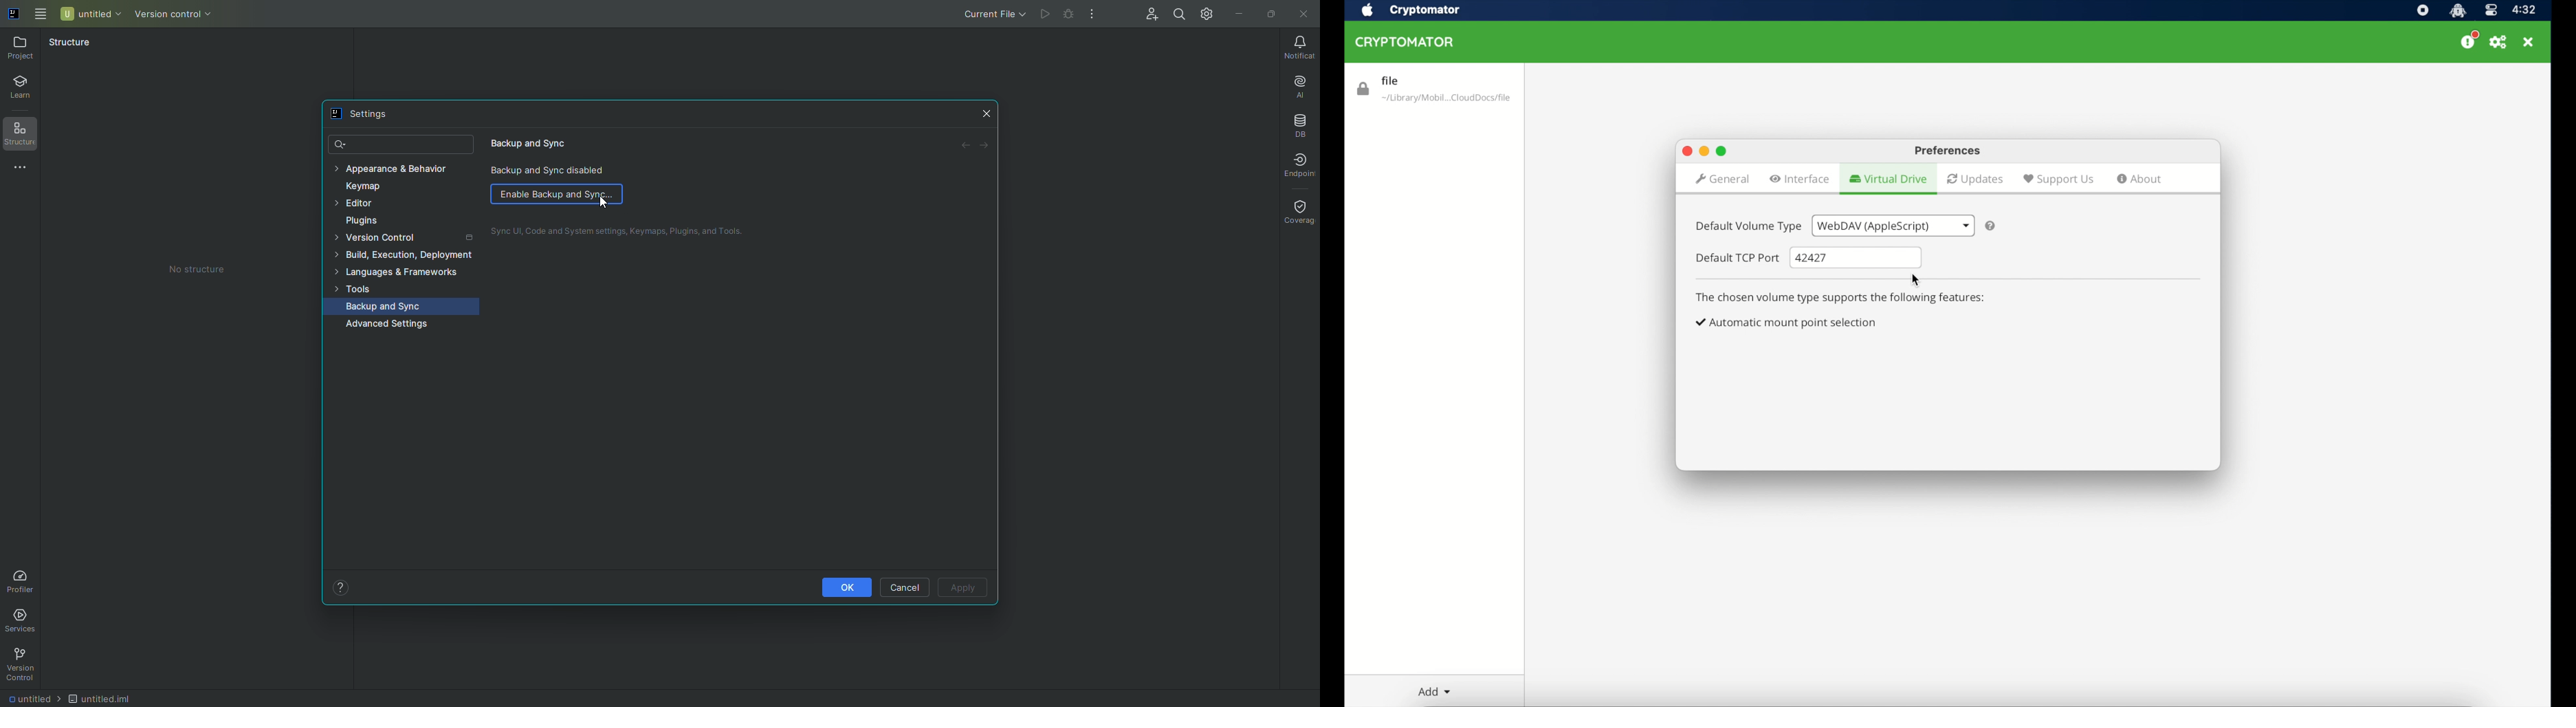 Image resolution: width=2576 pixels, height=728 pixels. Describe the element at coordinates (1892, 225) in the screenshot. I see `volume type` at that location.